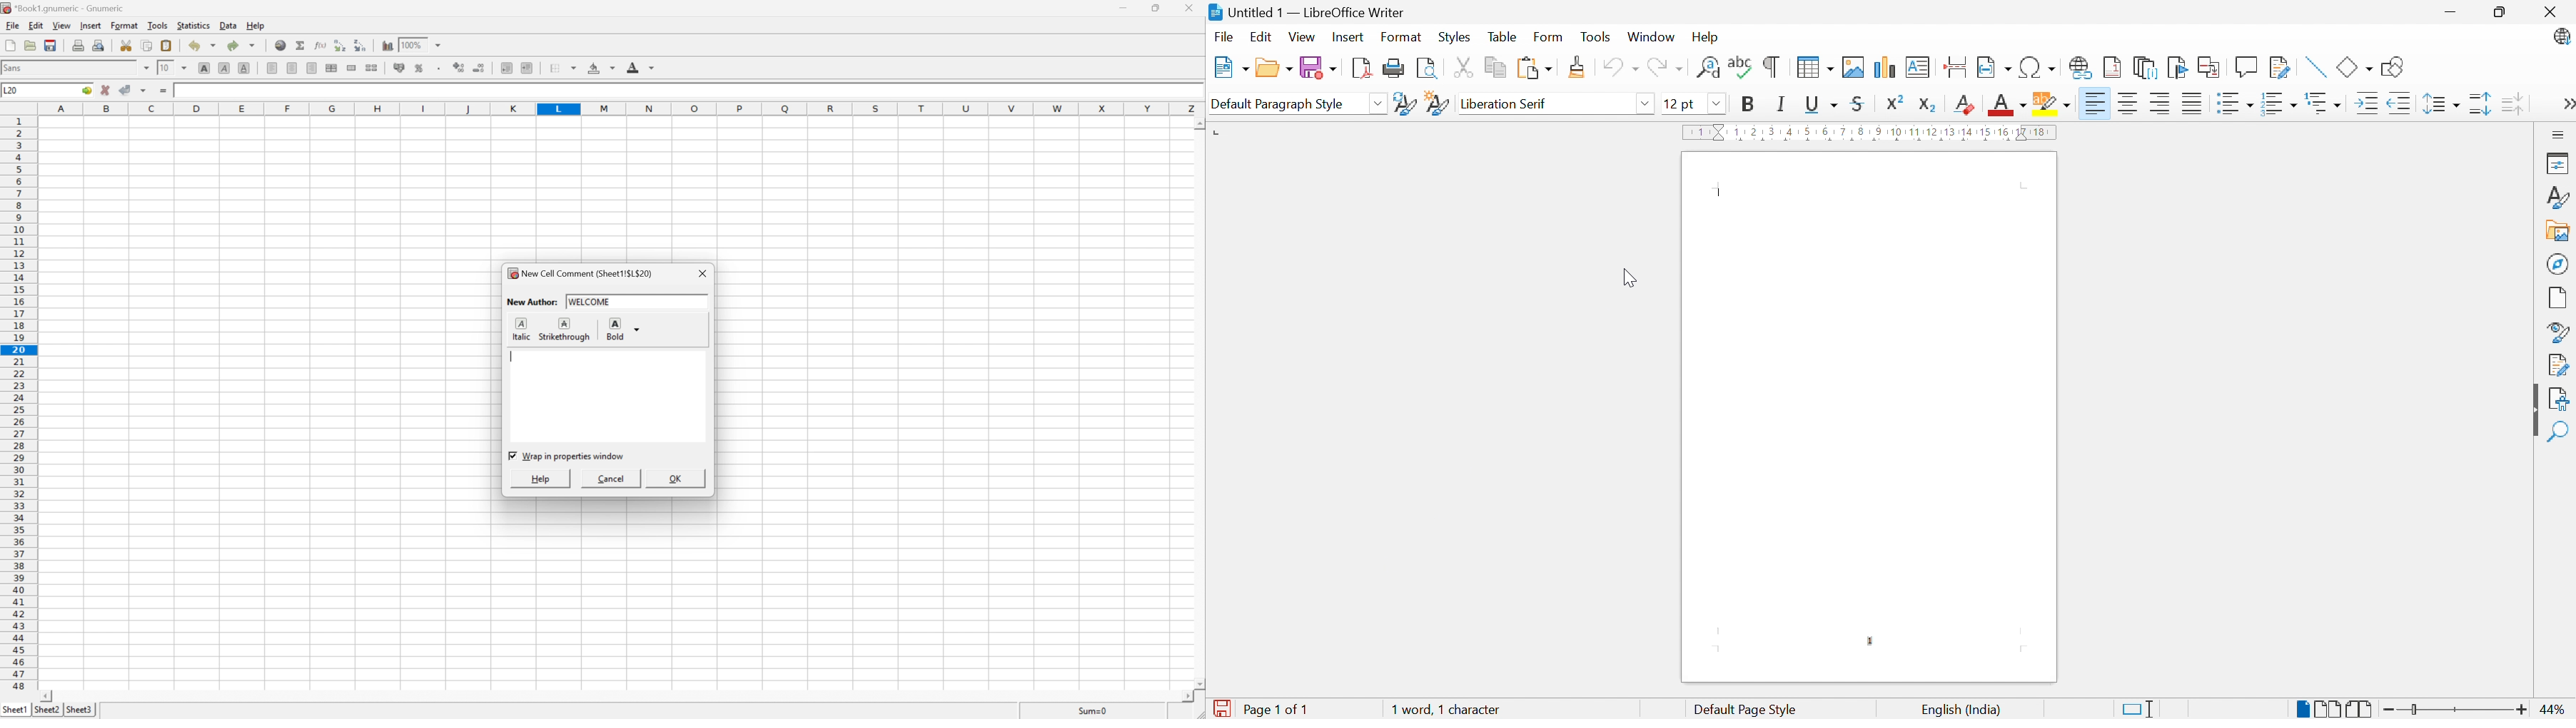 The image size is (2576, 728). What do you see at coordinates (2520, 710) in the screenshot?
I see `Zoom in` at bounding box center [2520, 710].